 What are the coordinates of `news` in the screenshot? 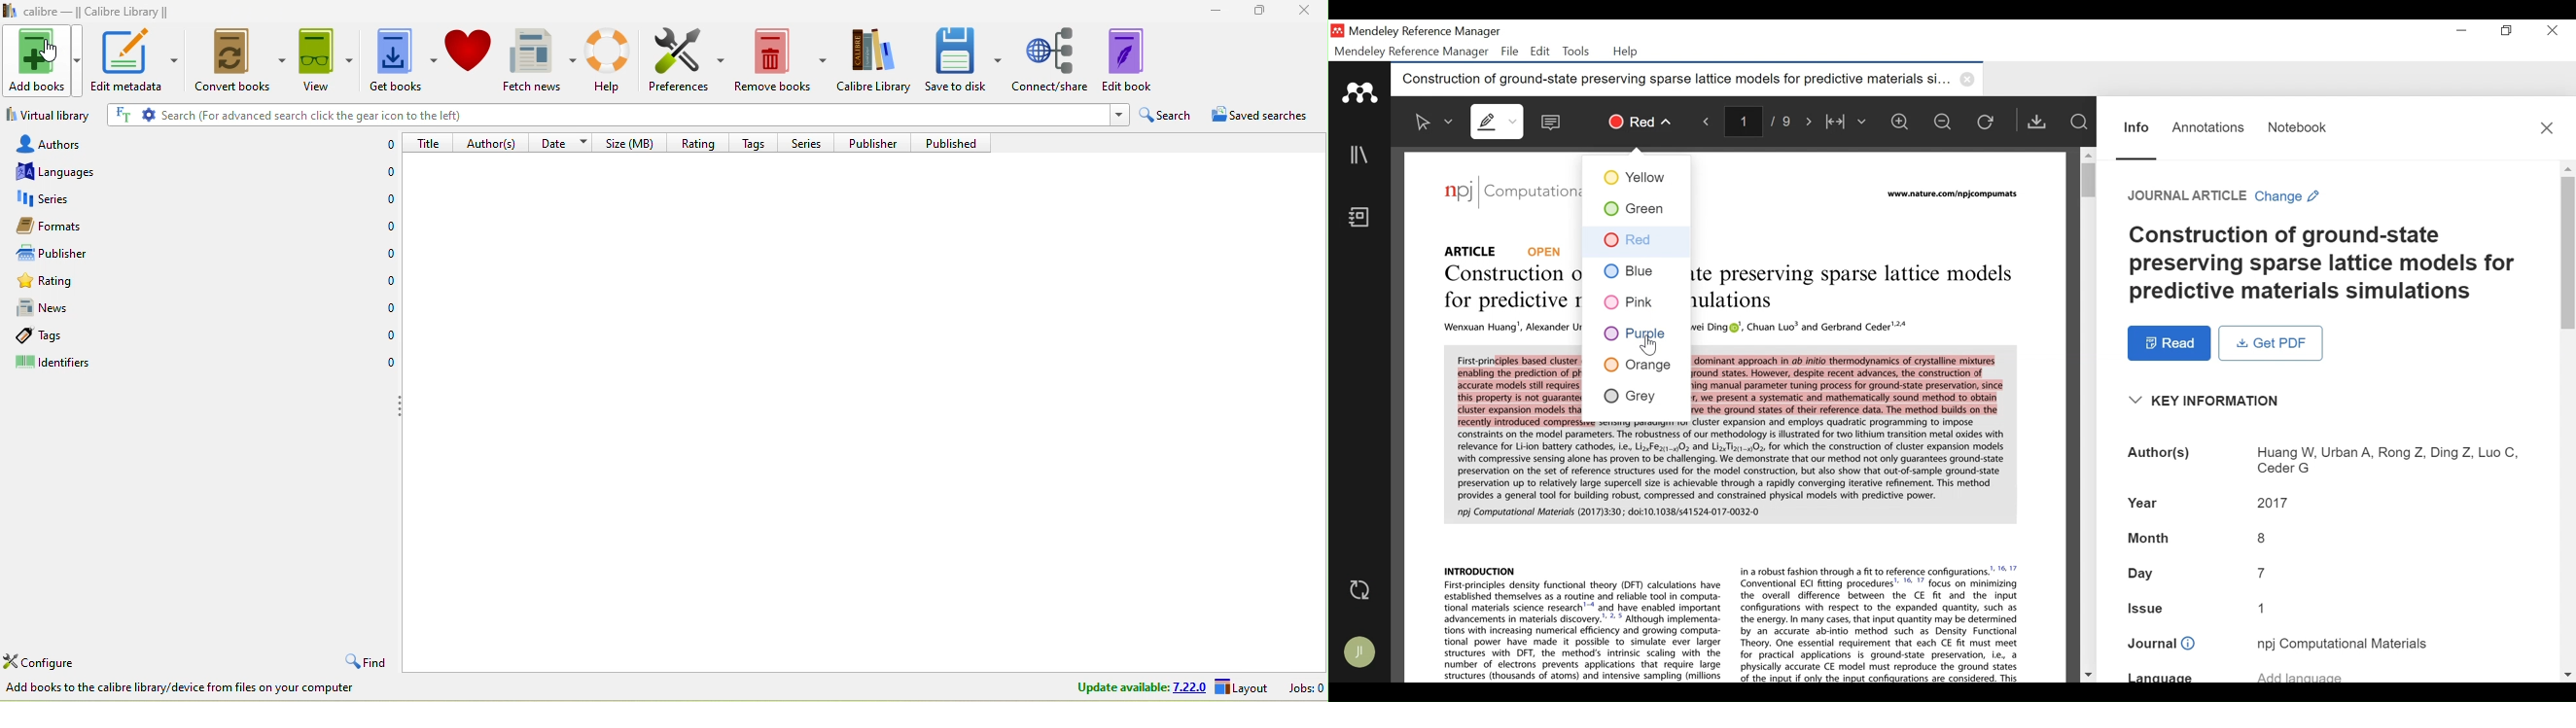 It's located at (86, 311).